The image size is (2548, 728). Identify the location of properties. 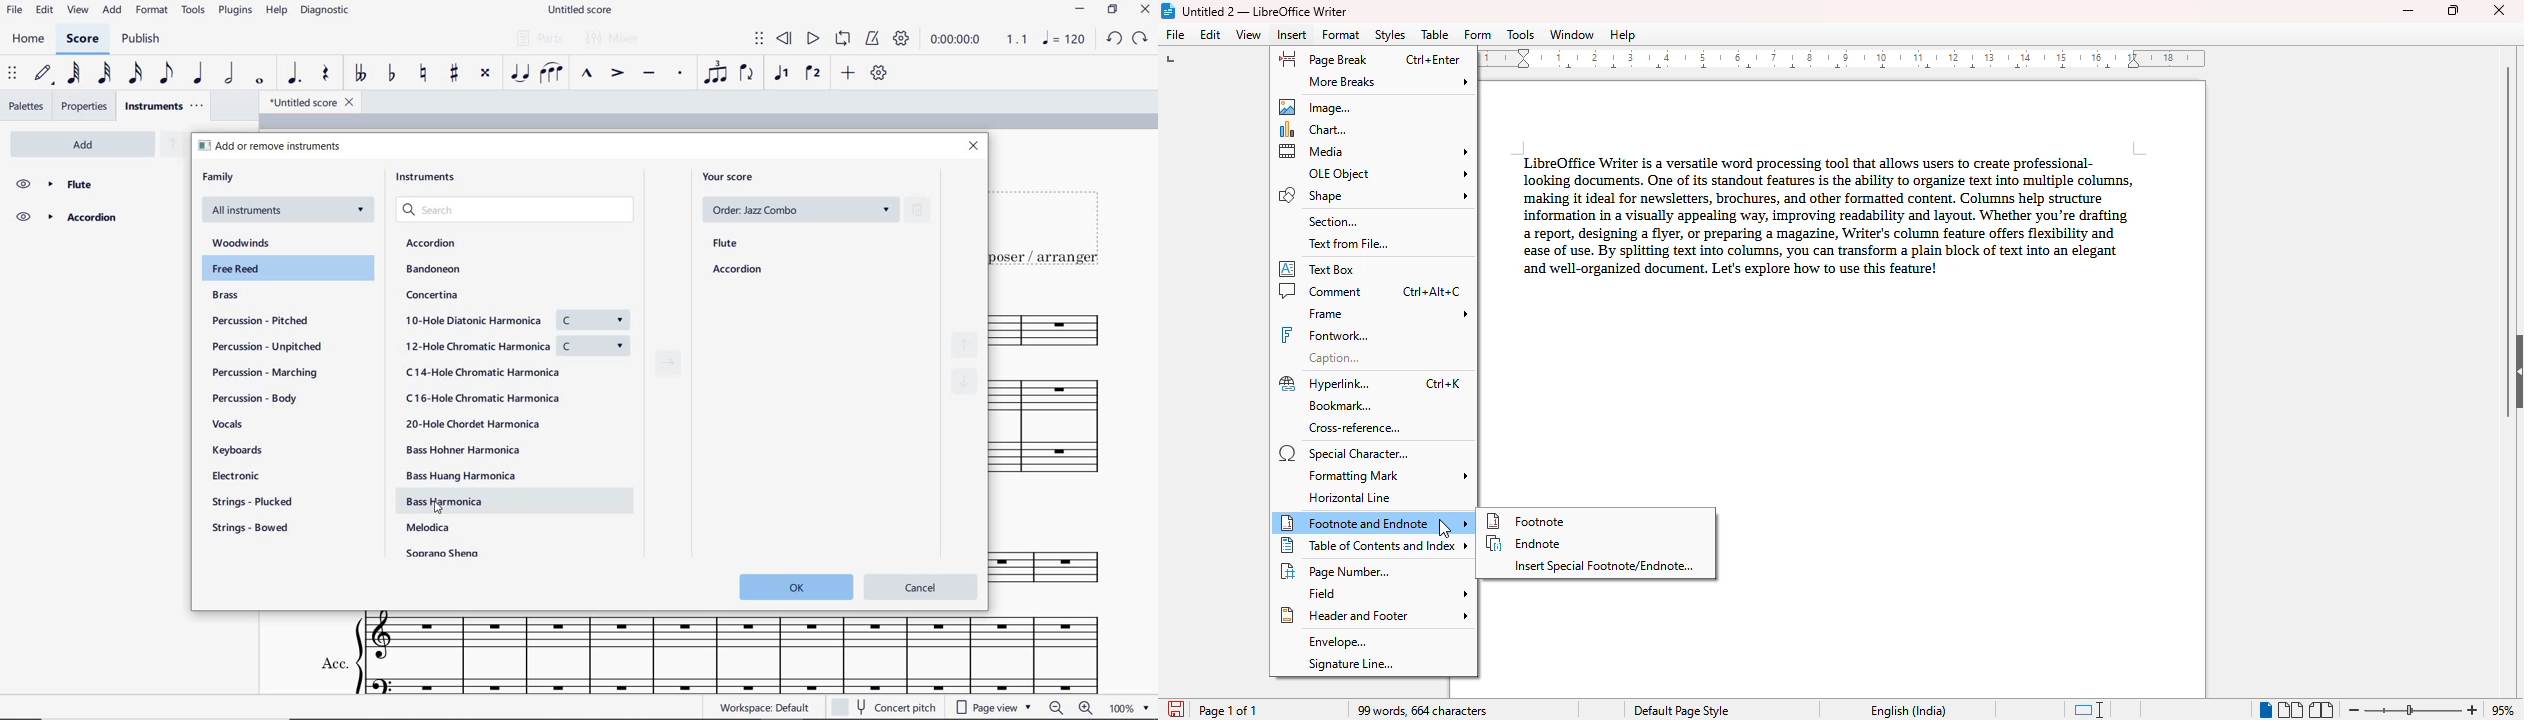
(86, 106).